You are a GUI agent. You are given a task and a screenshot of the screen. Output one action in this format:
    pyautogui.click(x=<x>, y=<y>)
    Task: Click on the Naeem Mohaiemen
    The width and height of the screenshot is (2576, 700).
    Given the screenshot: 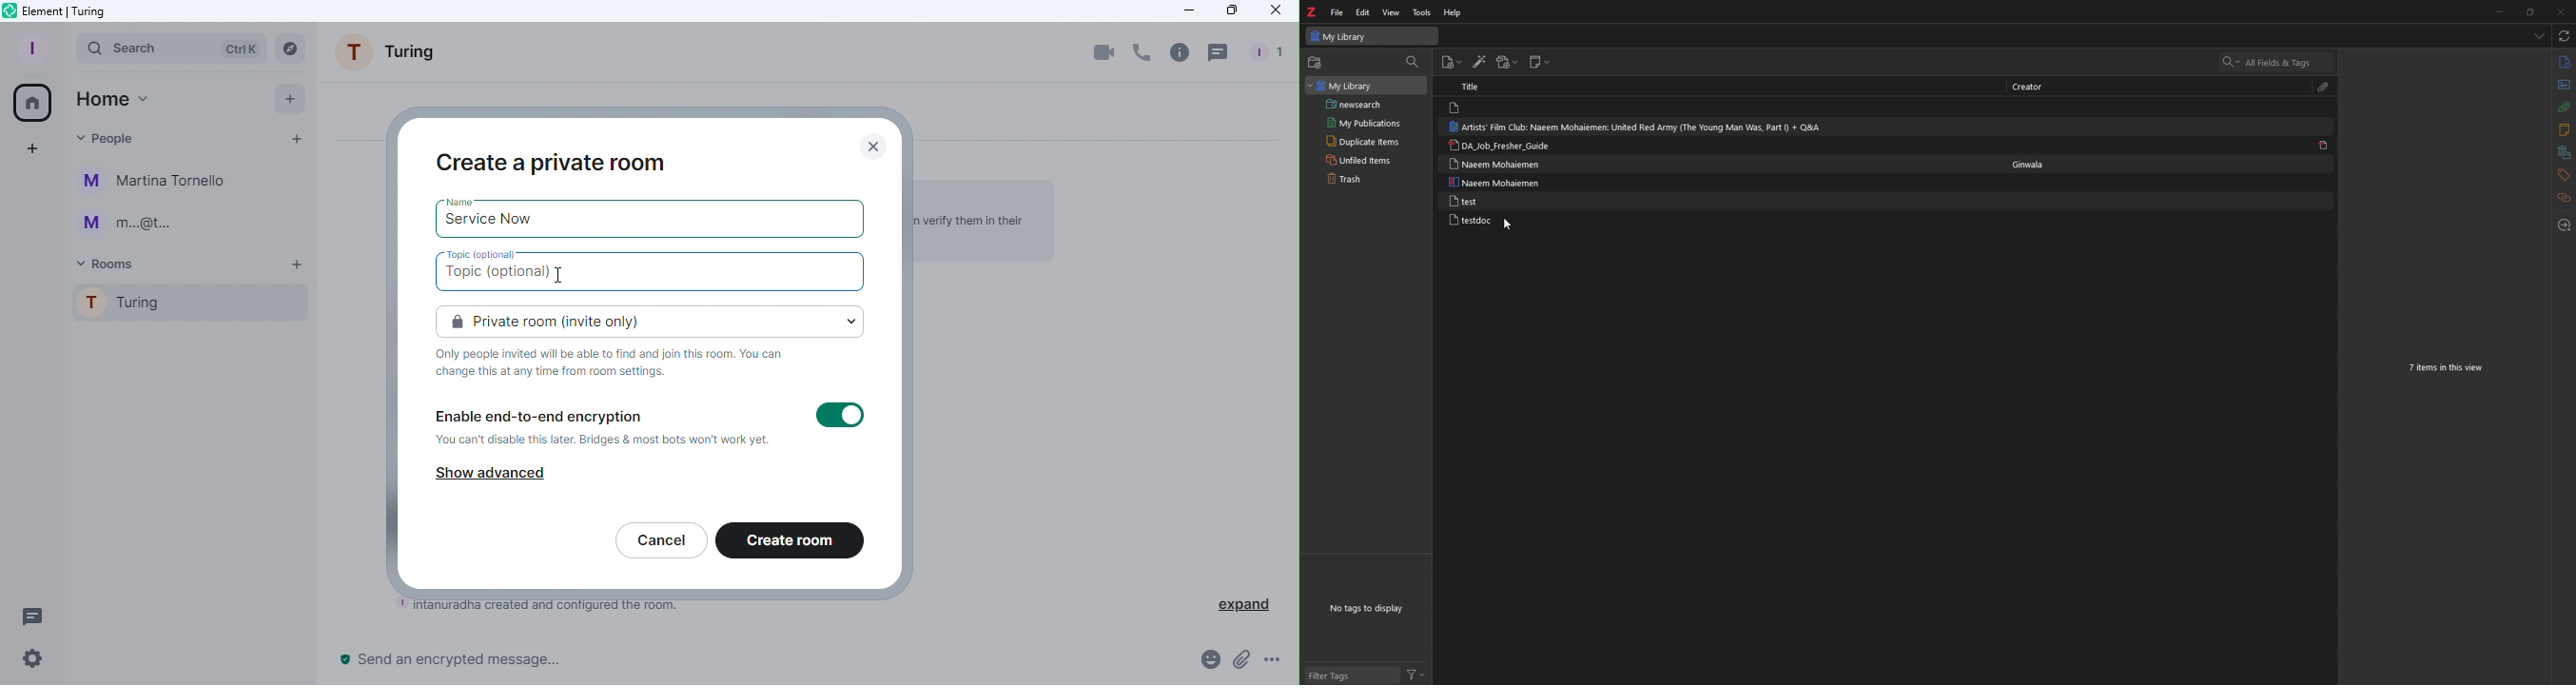 What is the action you would take?
    pyautogui.click(x=1496, y=182)
    